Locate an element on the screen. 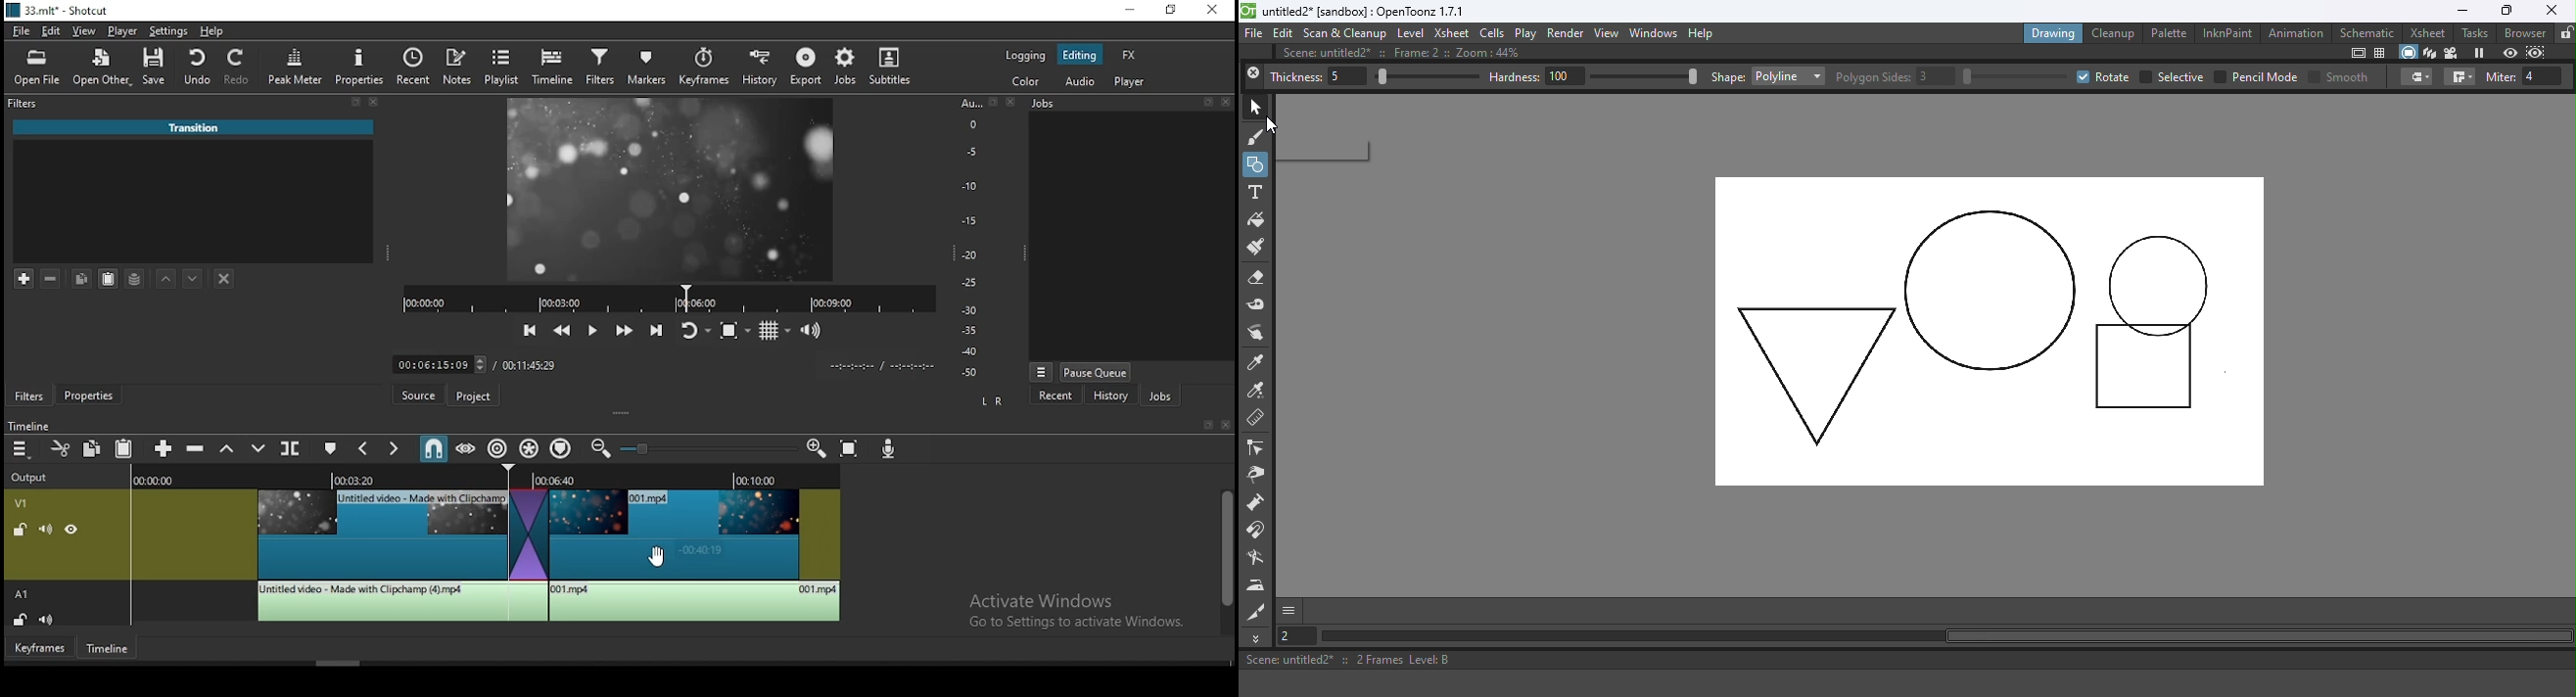  redo is located at coordinates (239, 69).